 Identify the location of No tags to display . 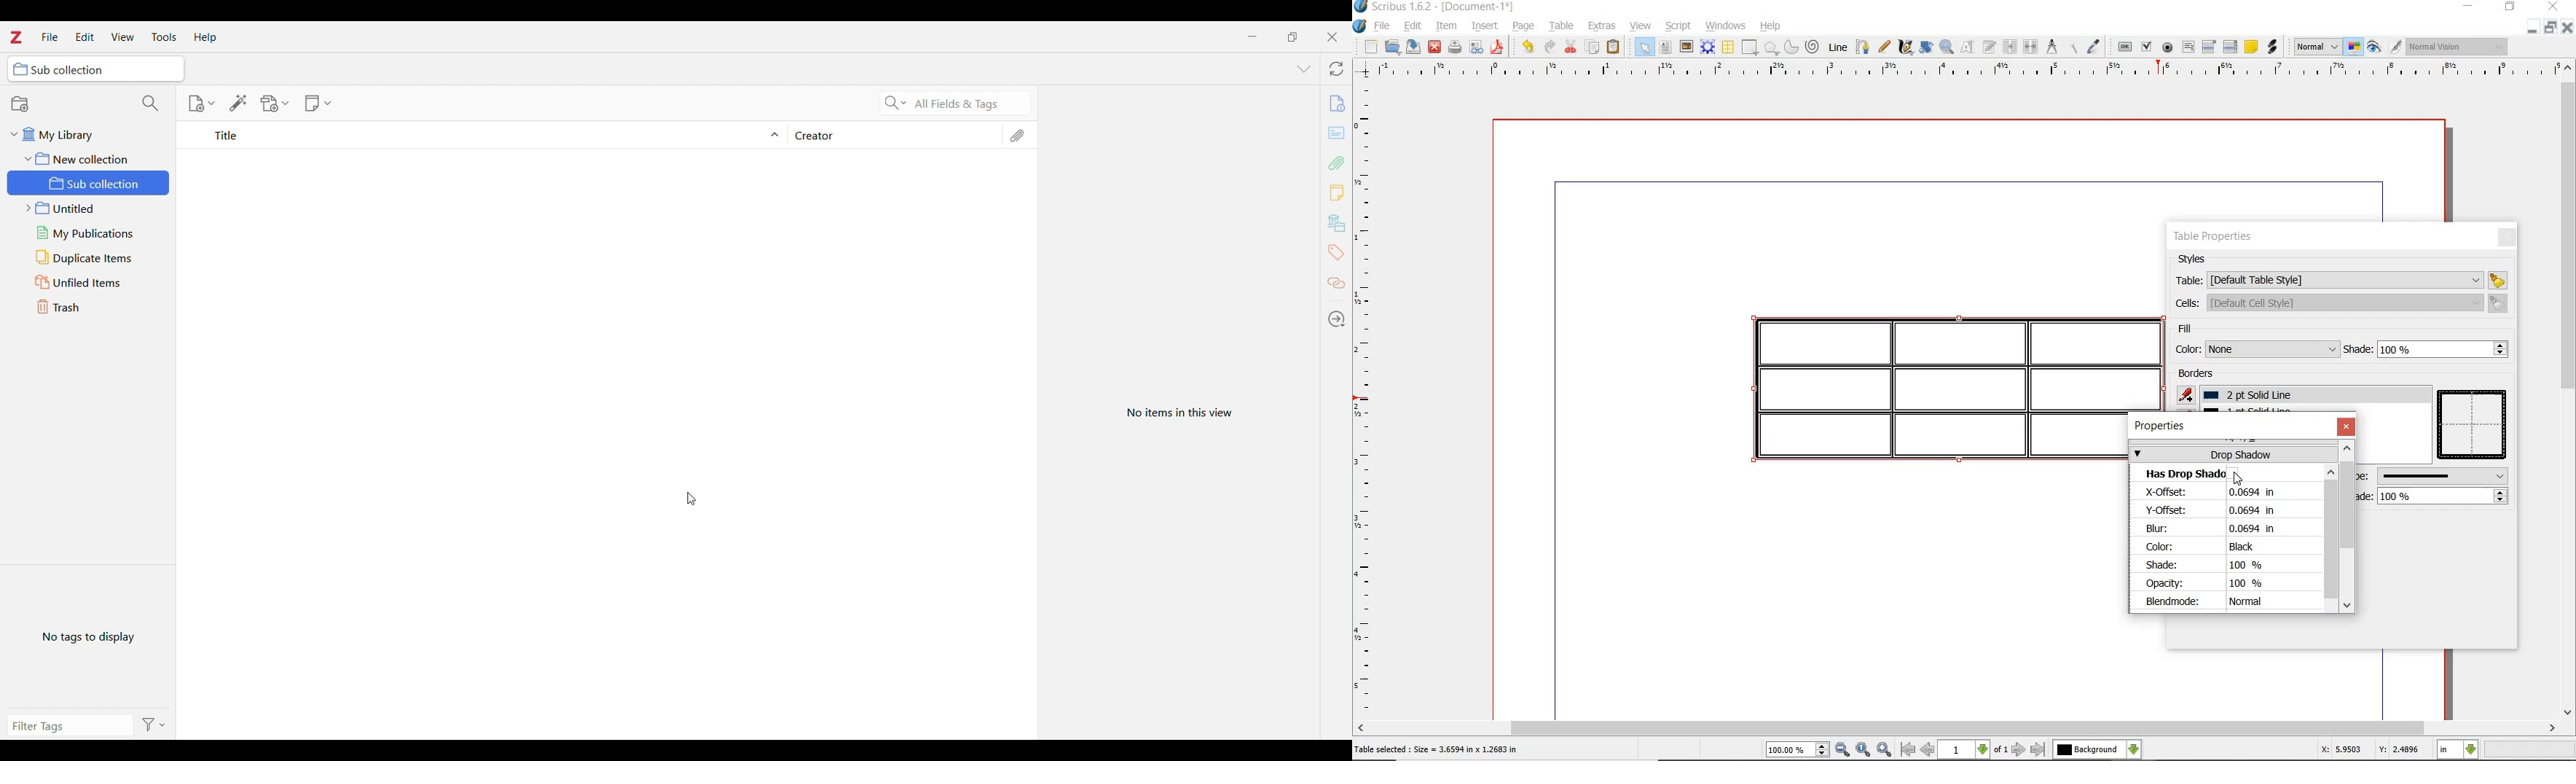
(85, 638).